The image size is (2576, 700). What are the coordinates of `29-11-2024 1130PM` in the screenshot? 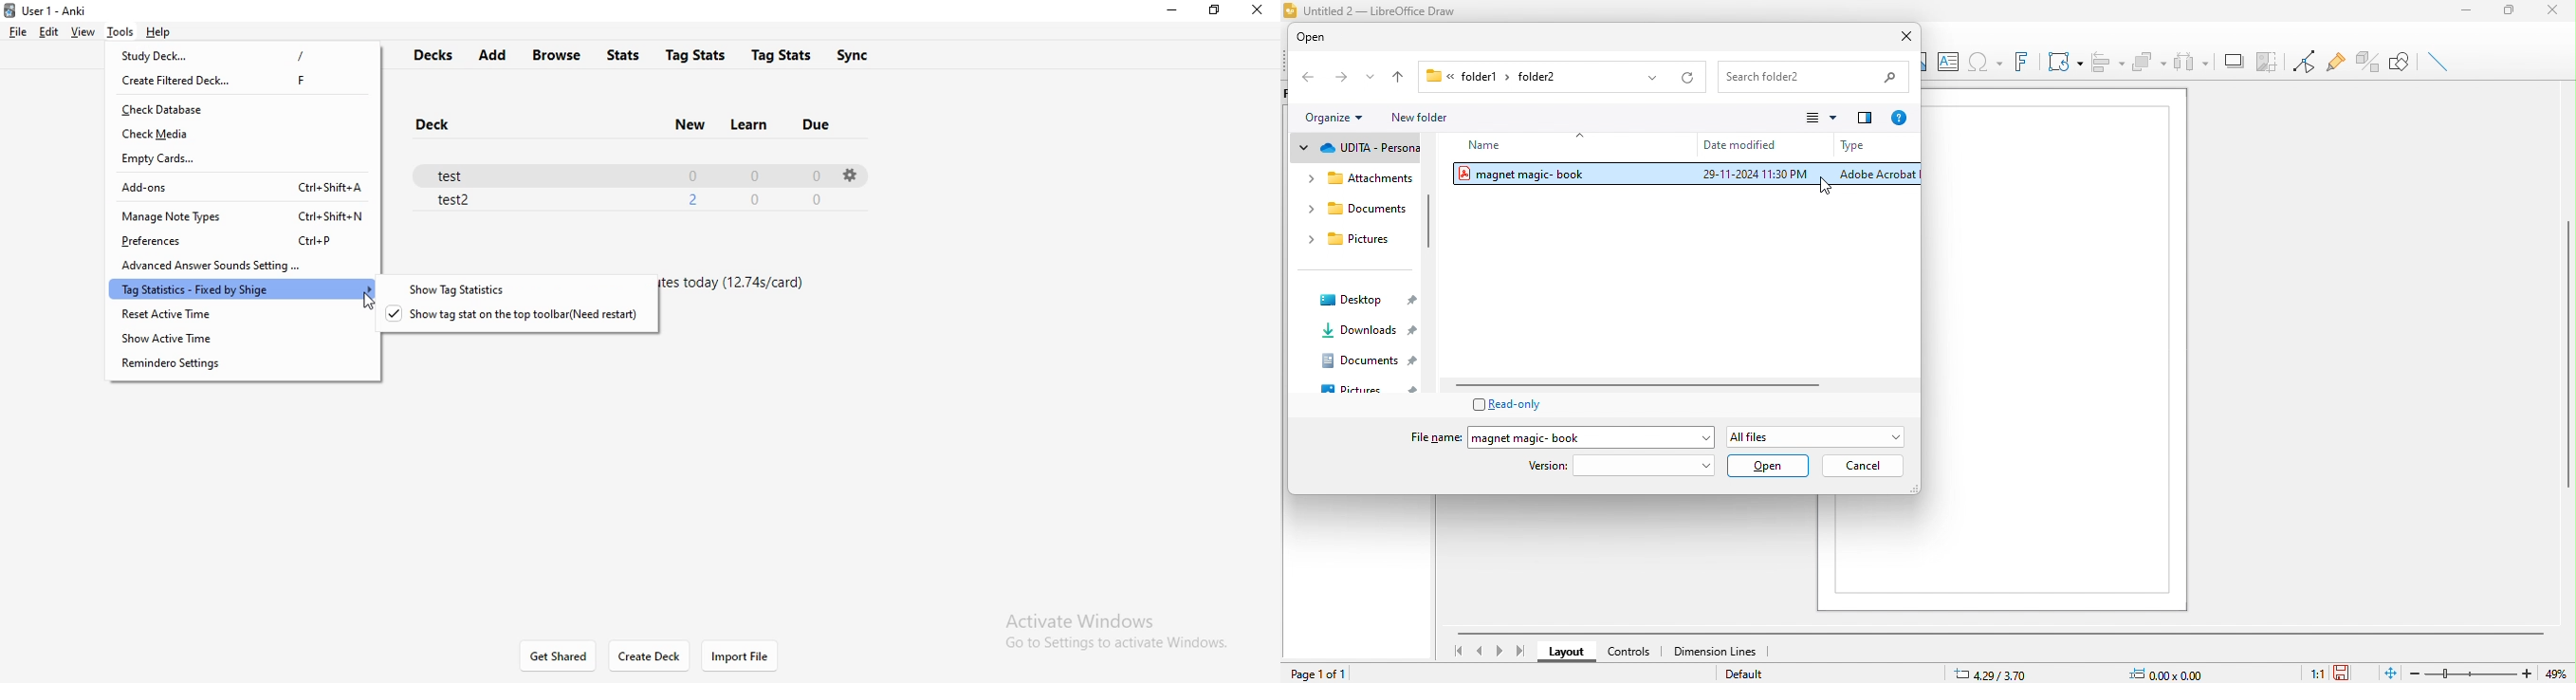 It's located at (1753, 175).